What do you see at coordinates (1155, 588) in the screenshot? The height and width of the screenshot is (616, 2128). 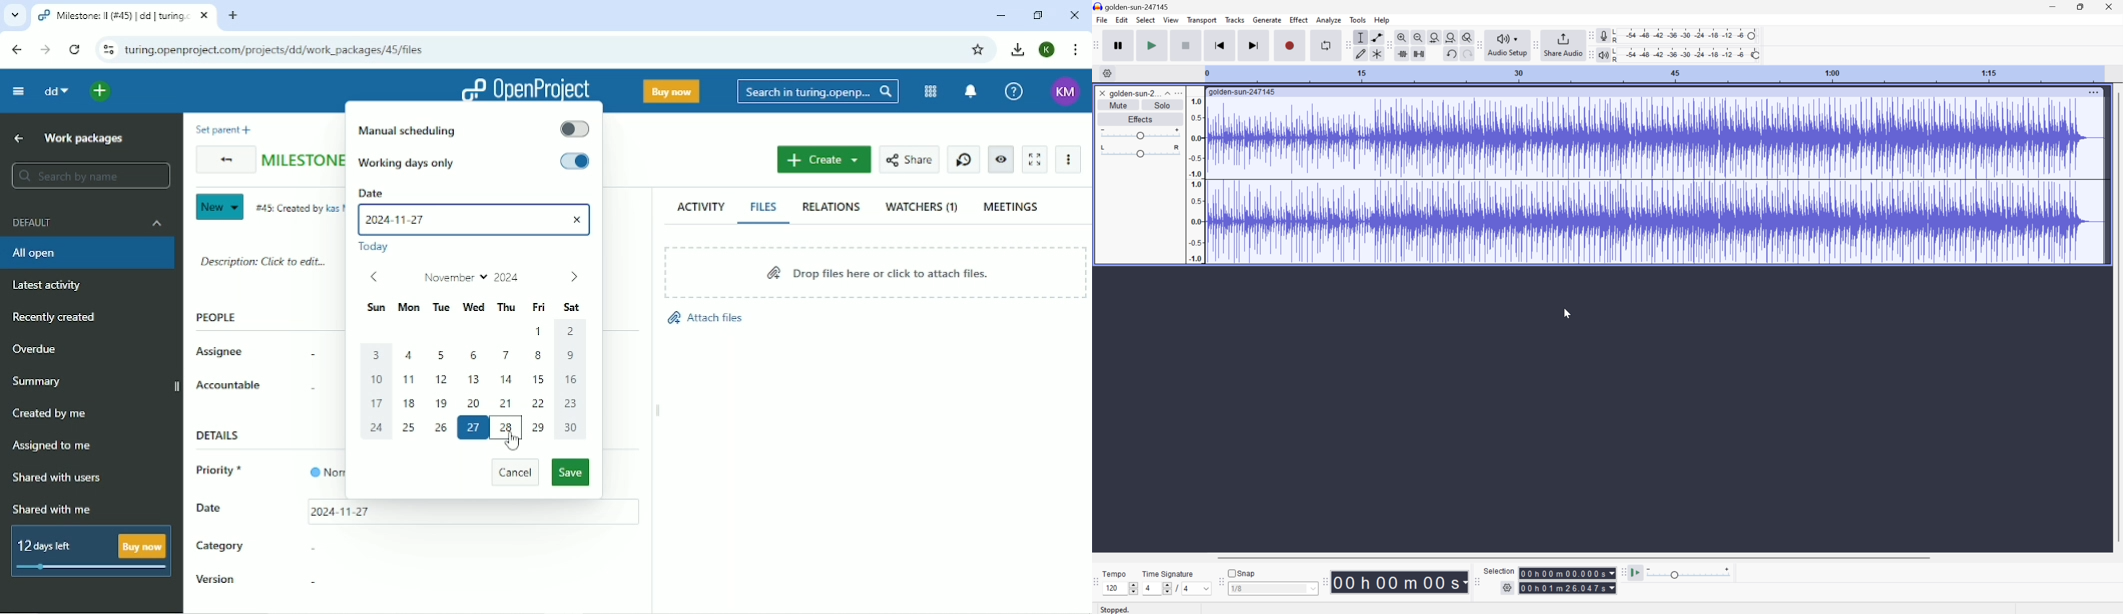 I see `4 slider` at bounding box center [1155, 588].